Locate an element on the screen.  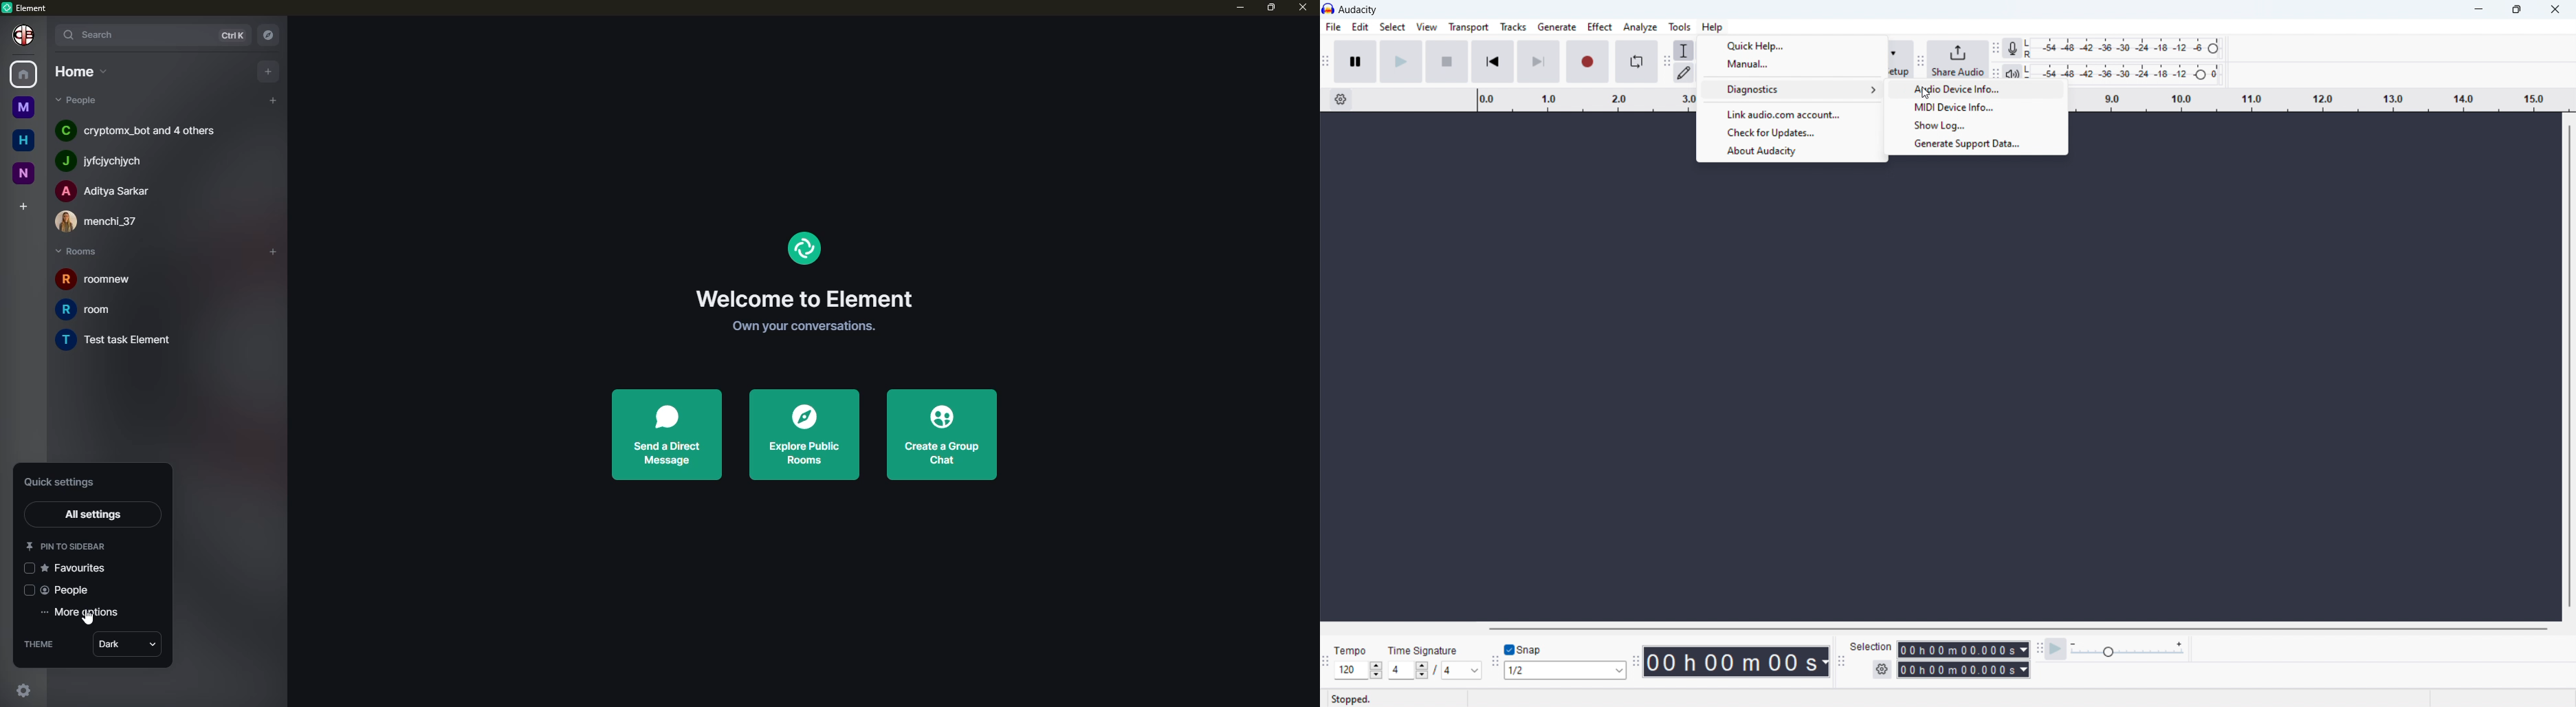
settings is located at coordinates (1882, 669).